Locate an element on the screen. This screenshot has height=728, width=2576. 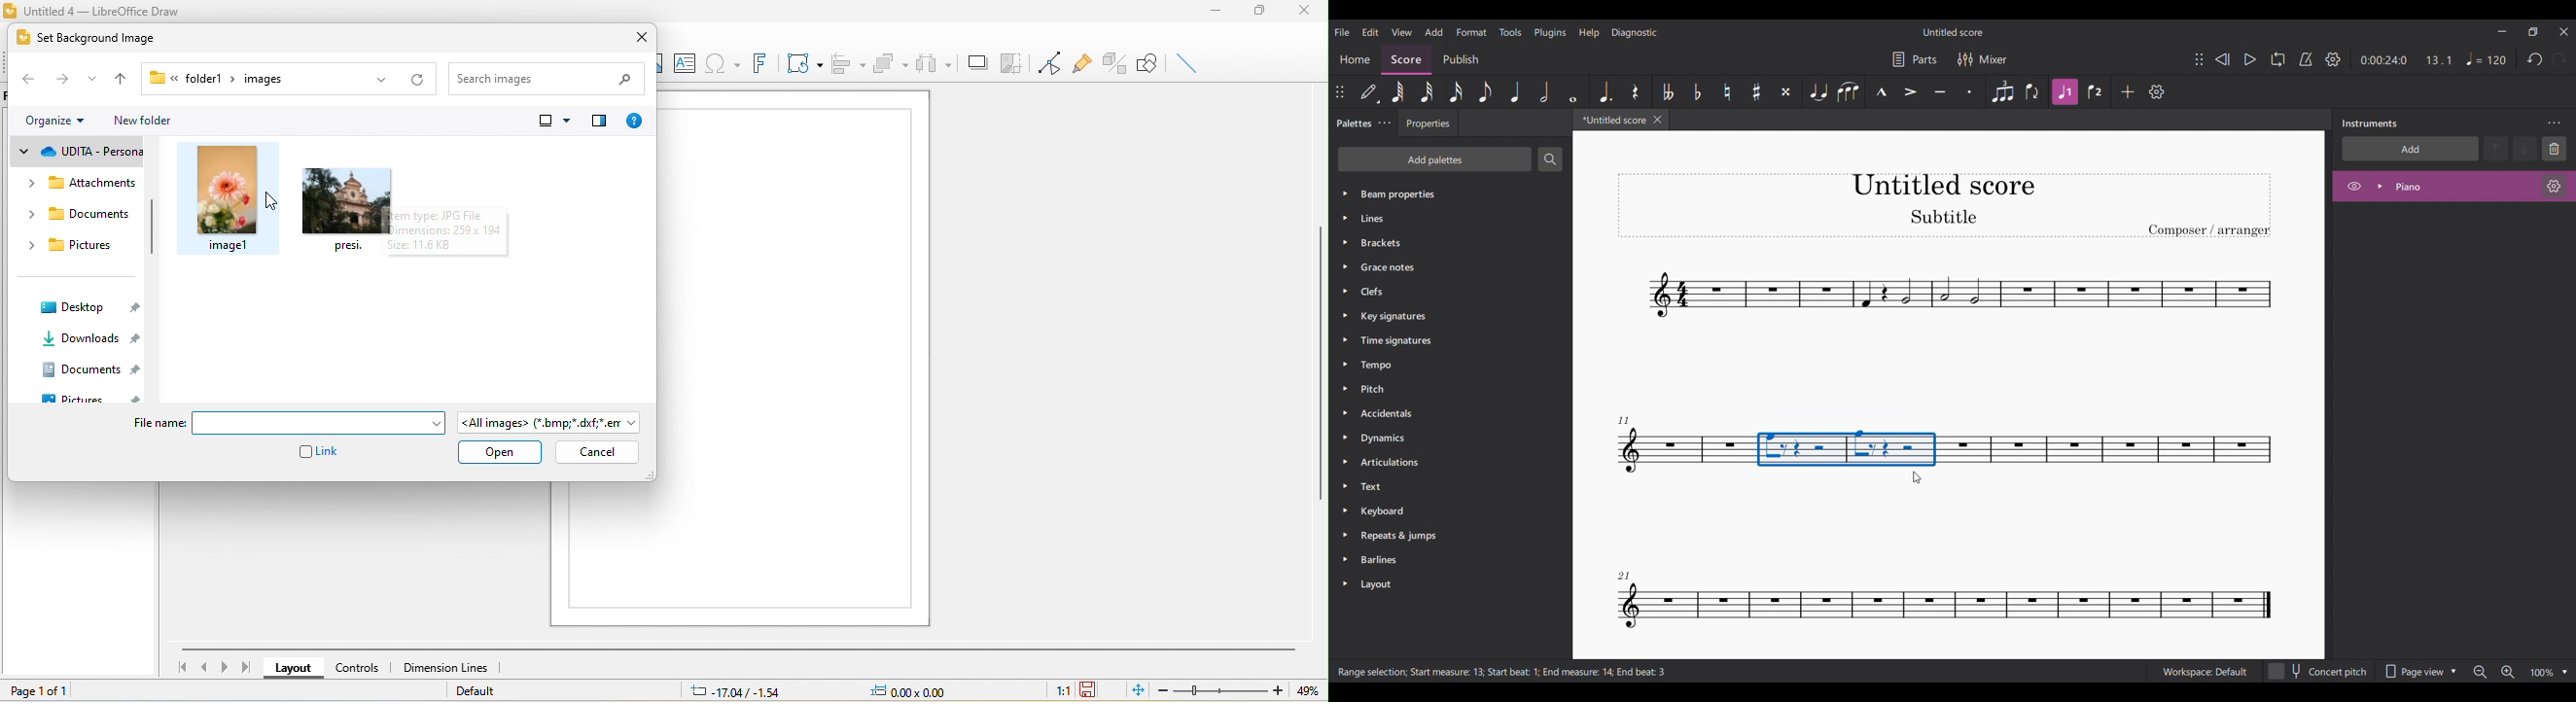
last page is located at coordinates (249, 668).